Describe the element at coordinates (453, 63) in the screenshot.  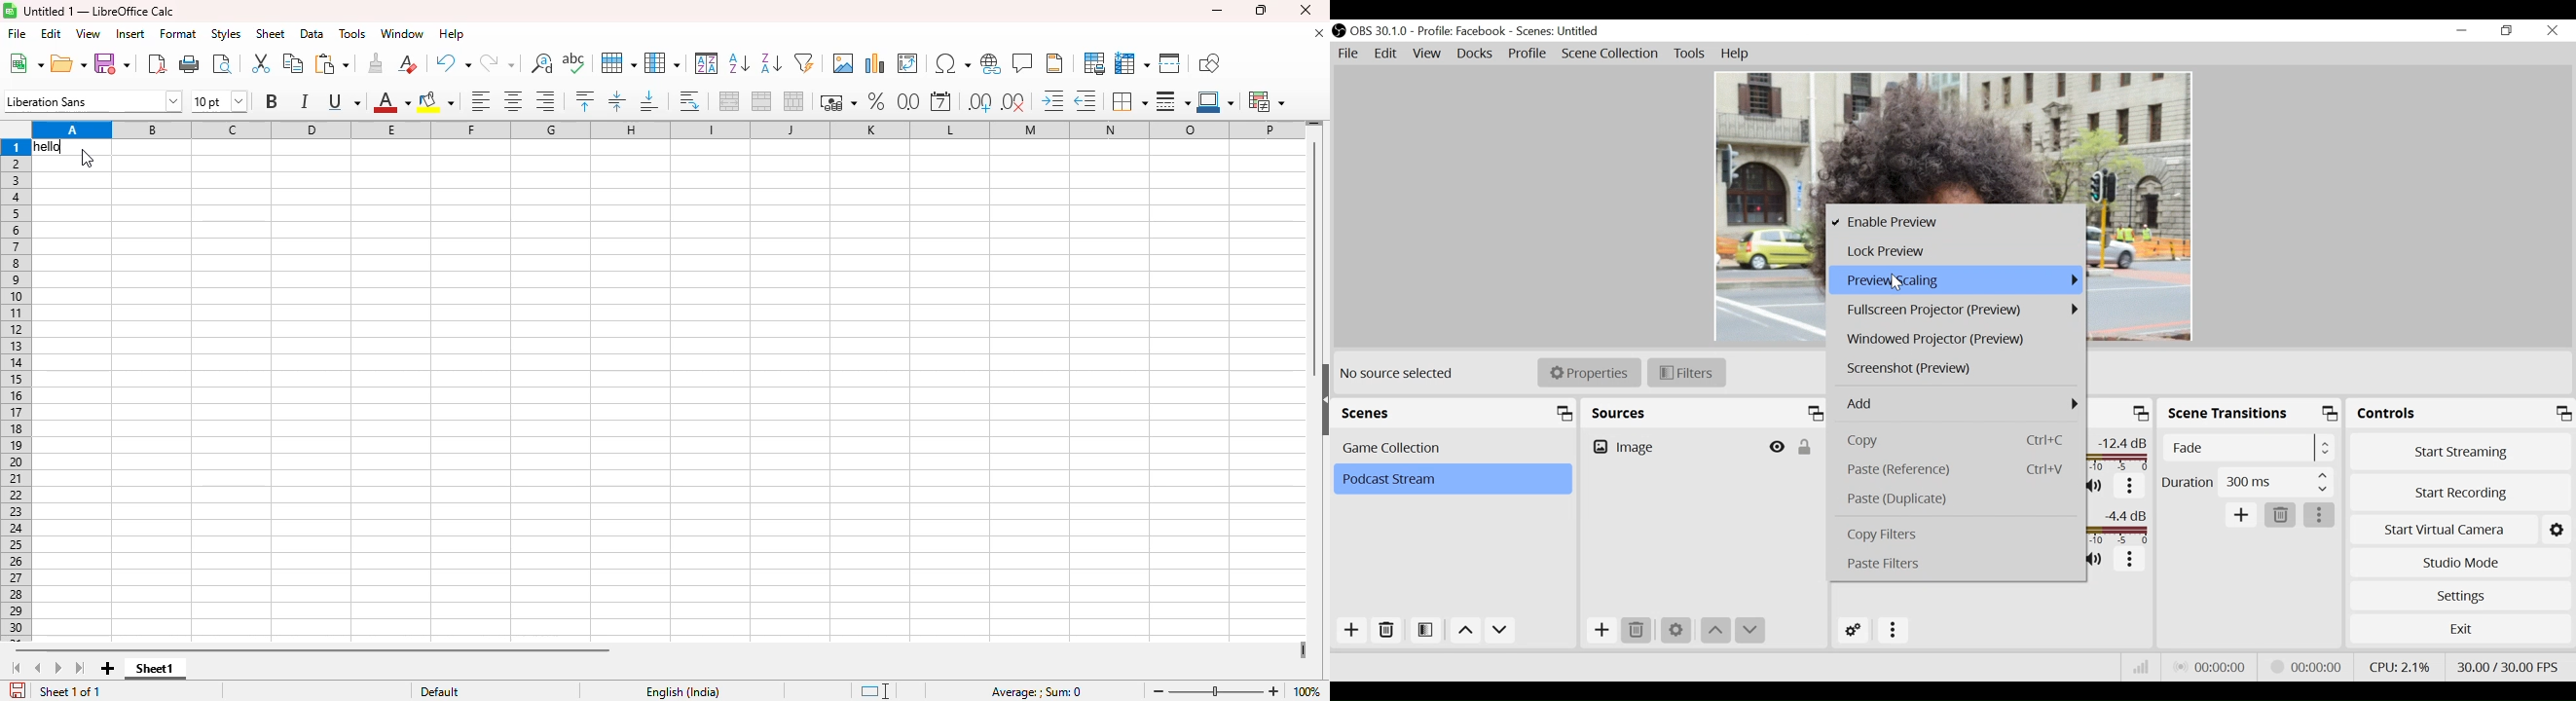
I see `undo` at that location.